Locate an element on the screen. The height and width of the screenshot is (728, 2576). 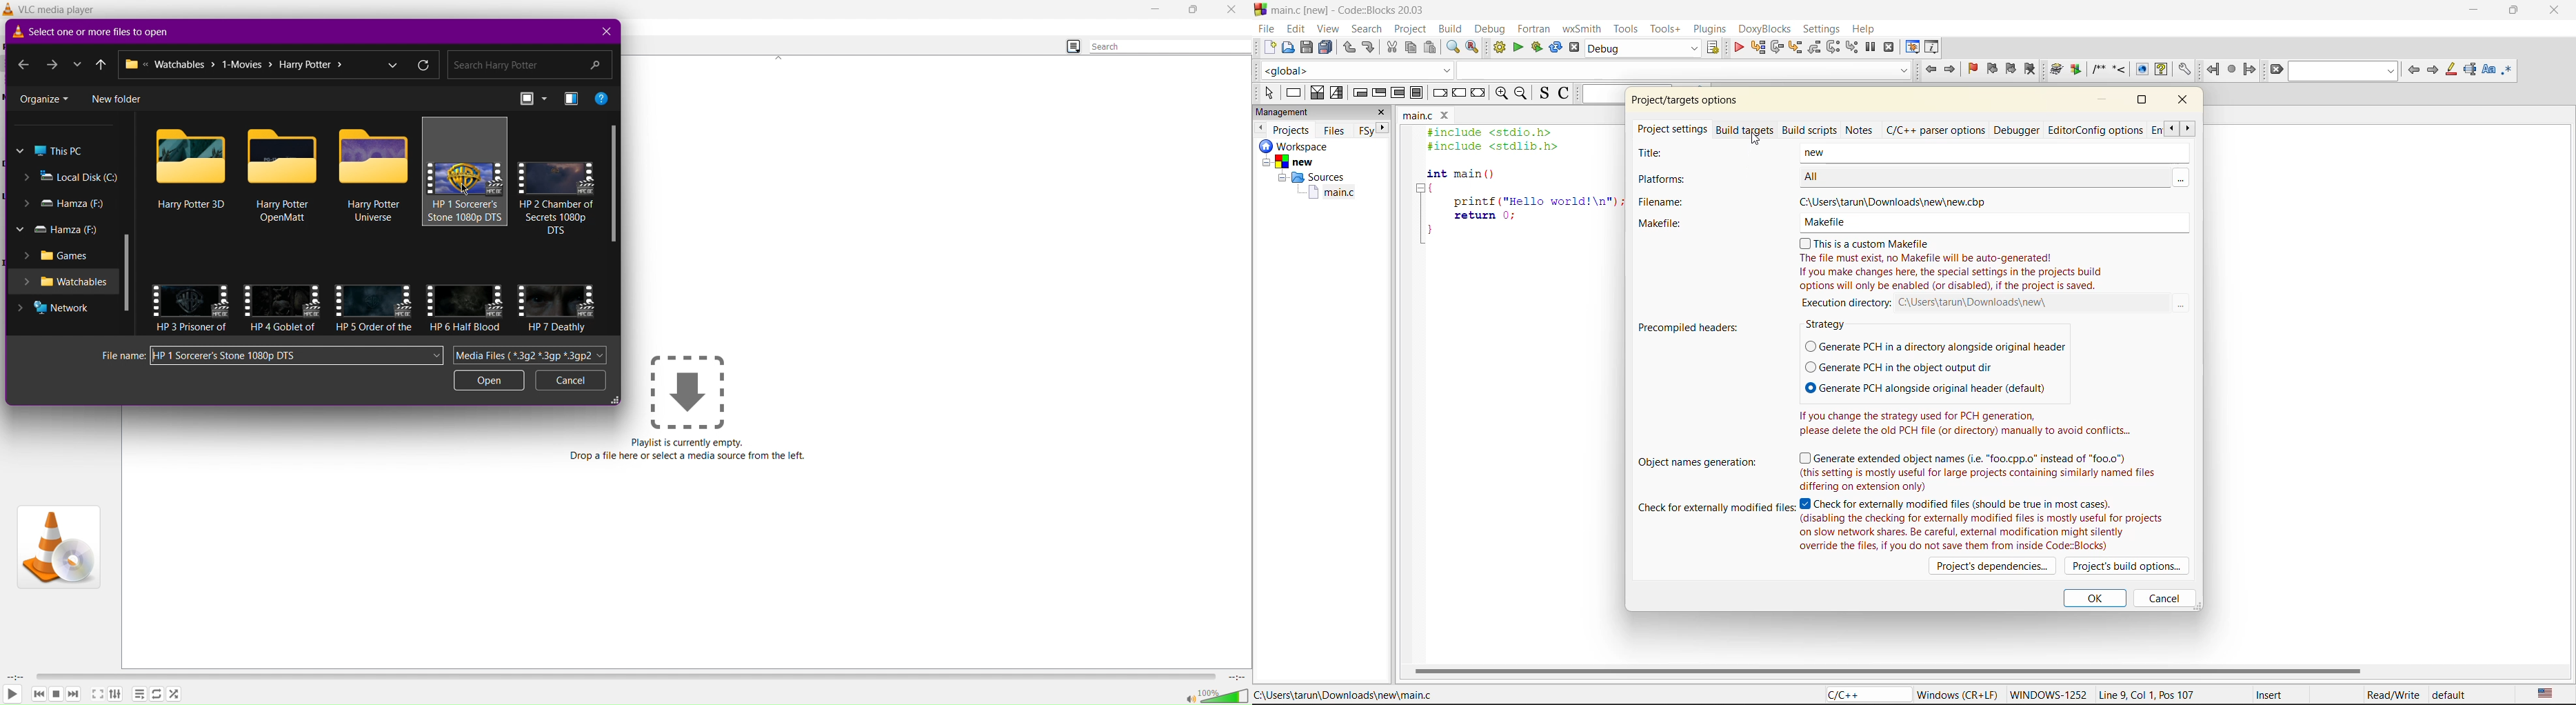
view is located at coordinates (1327, 29).